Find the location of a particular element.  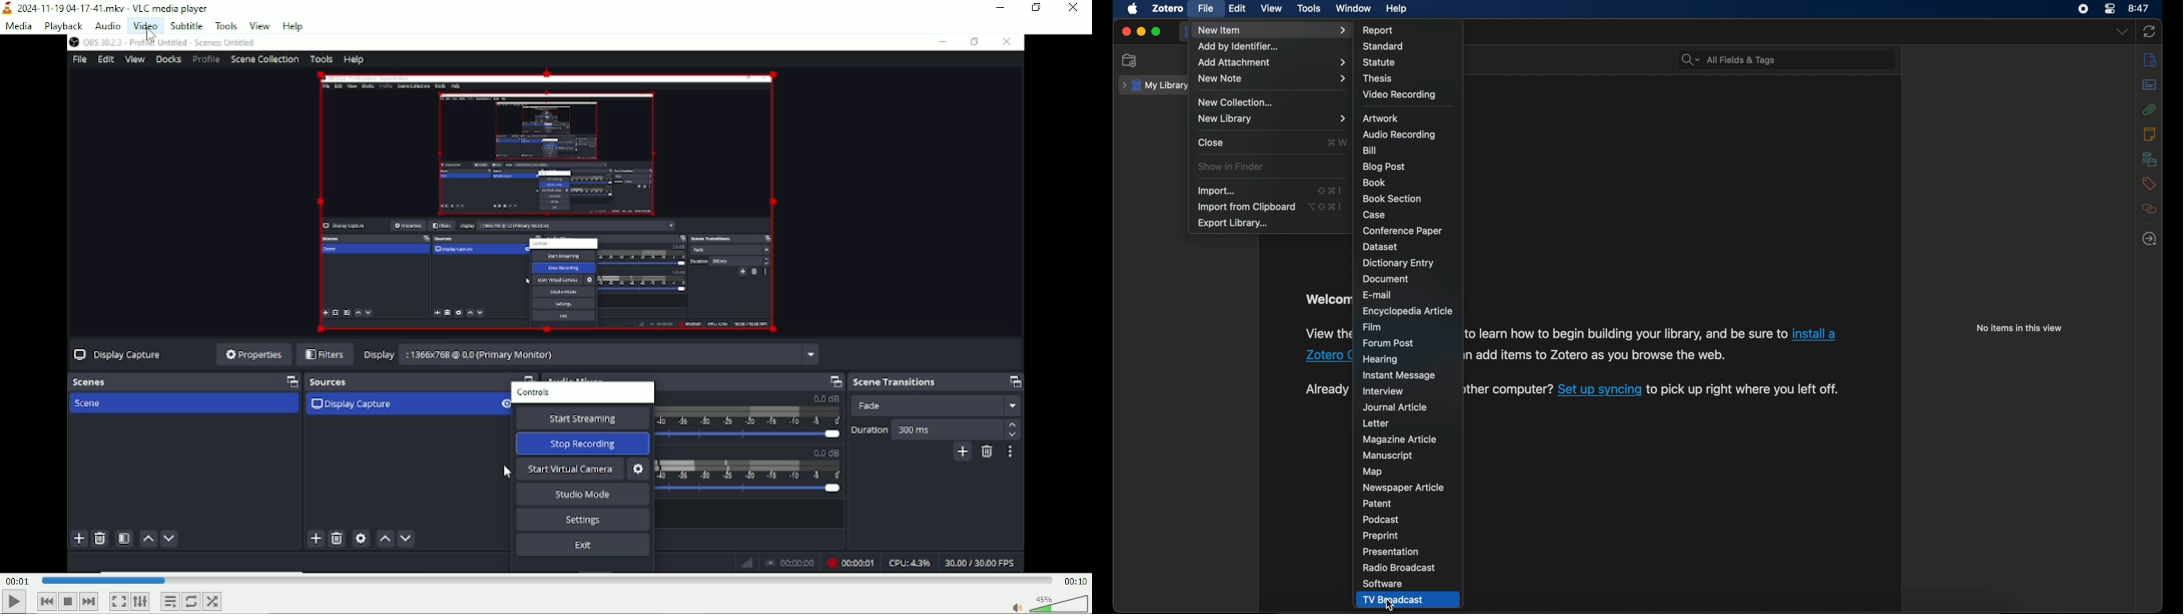

add by identifier is located at coordinates (1238, 47).